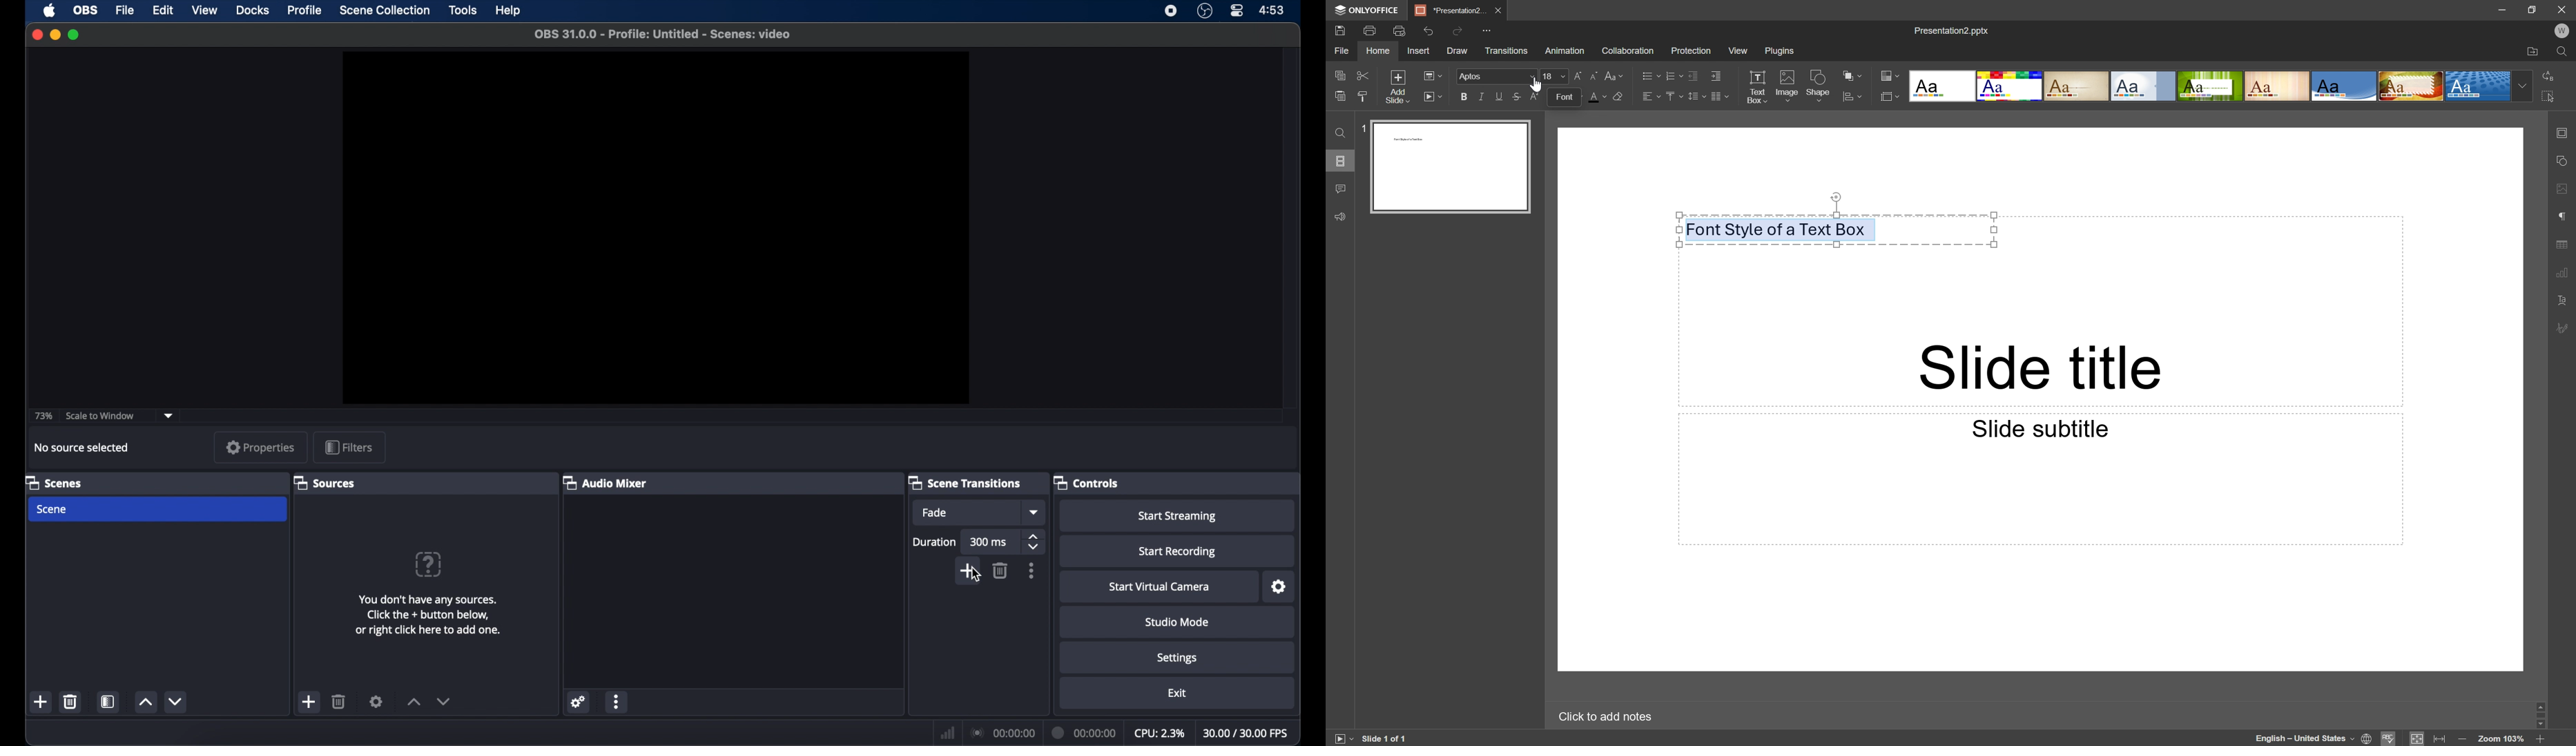 The height and width of the screenshot is (756, 2576). I want to click on Paragraph settings, so click(2564, 217).